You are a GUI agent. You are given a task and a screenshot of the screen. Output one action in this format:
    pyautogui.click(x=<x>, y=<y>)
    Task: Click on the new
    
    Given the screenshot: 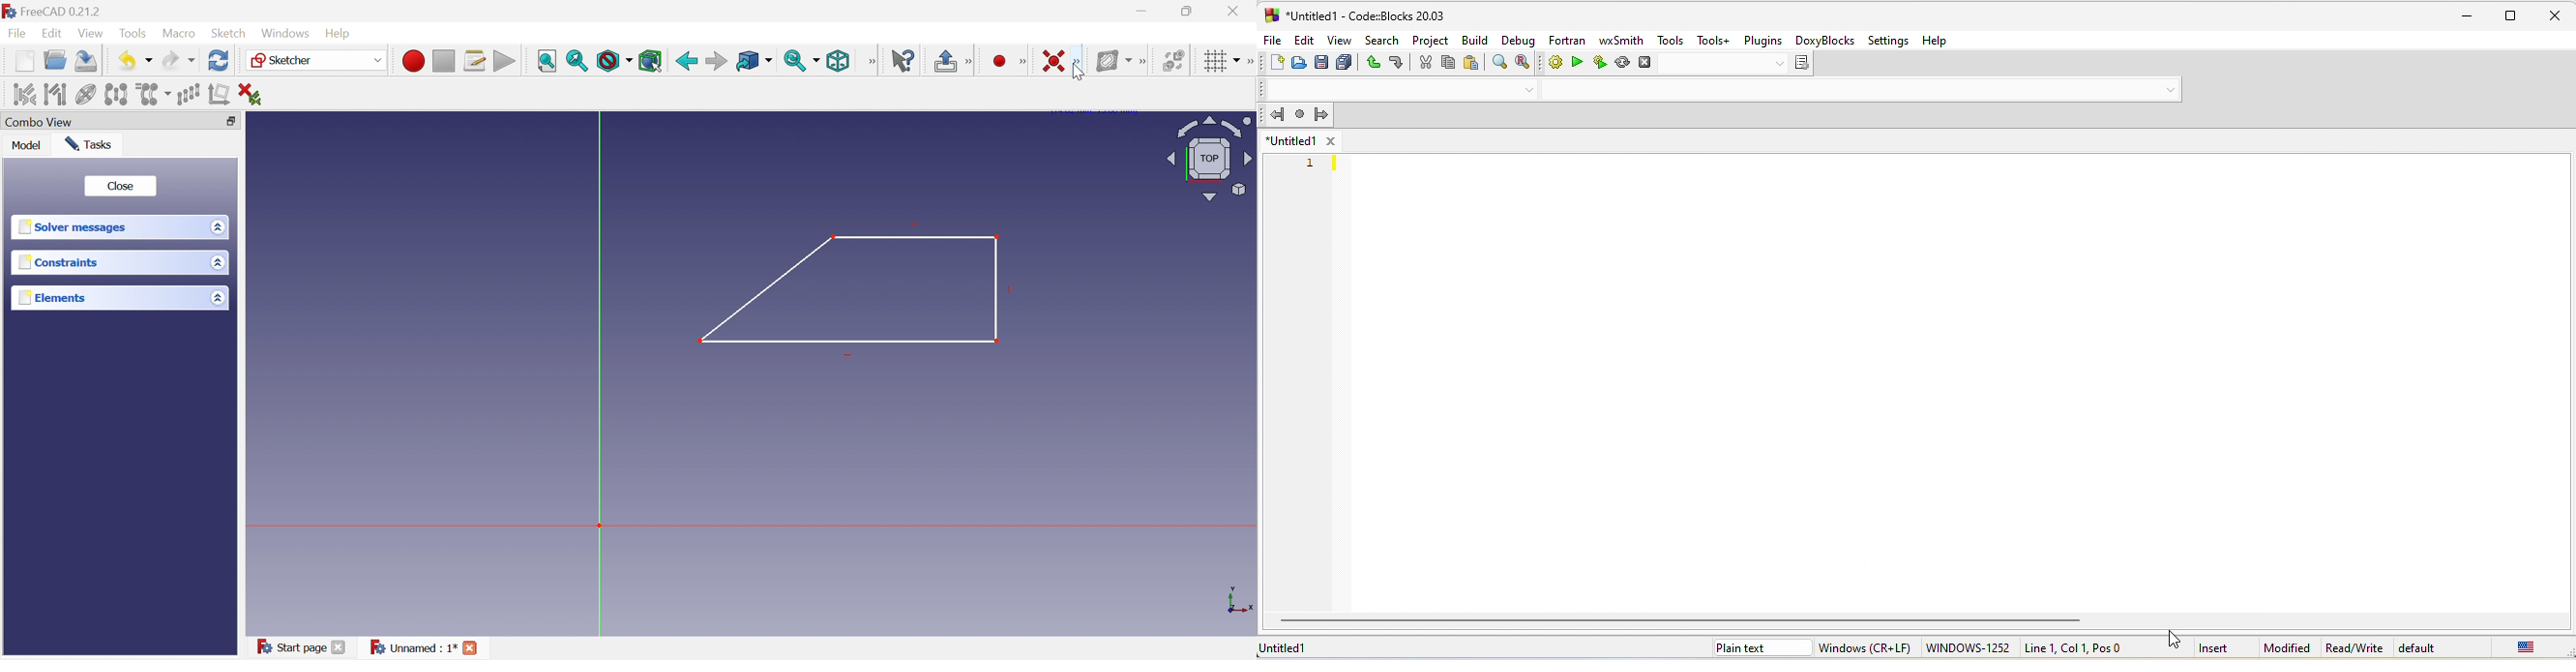 What is the action you would take?
    pyautogui.click(x=1277, y=63)
    